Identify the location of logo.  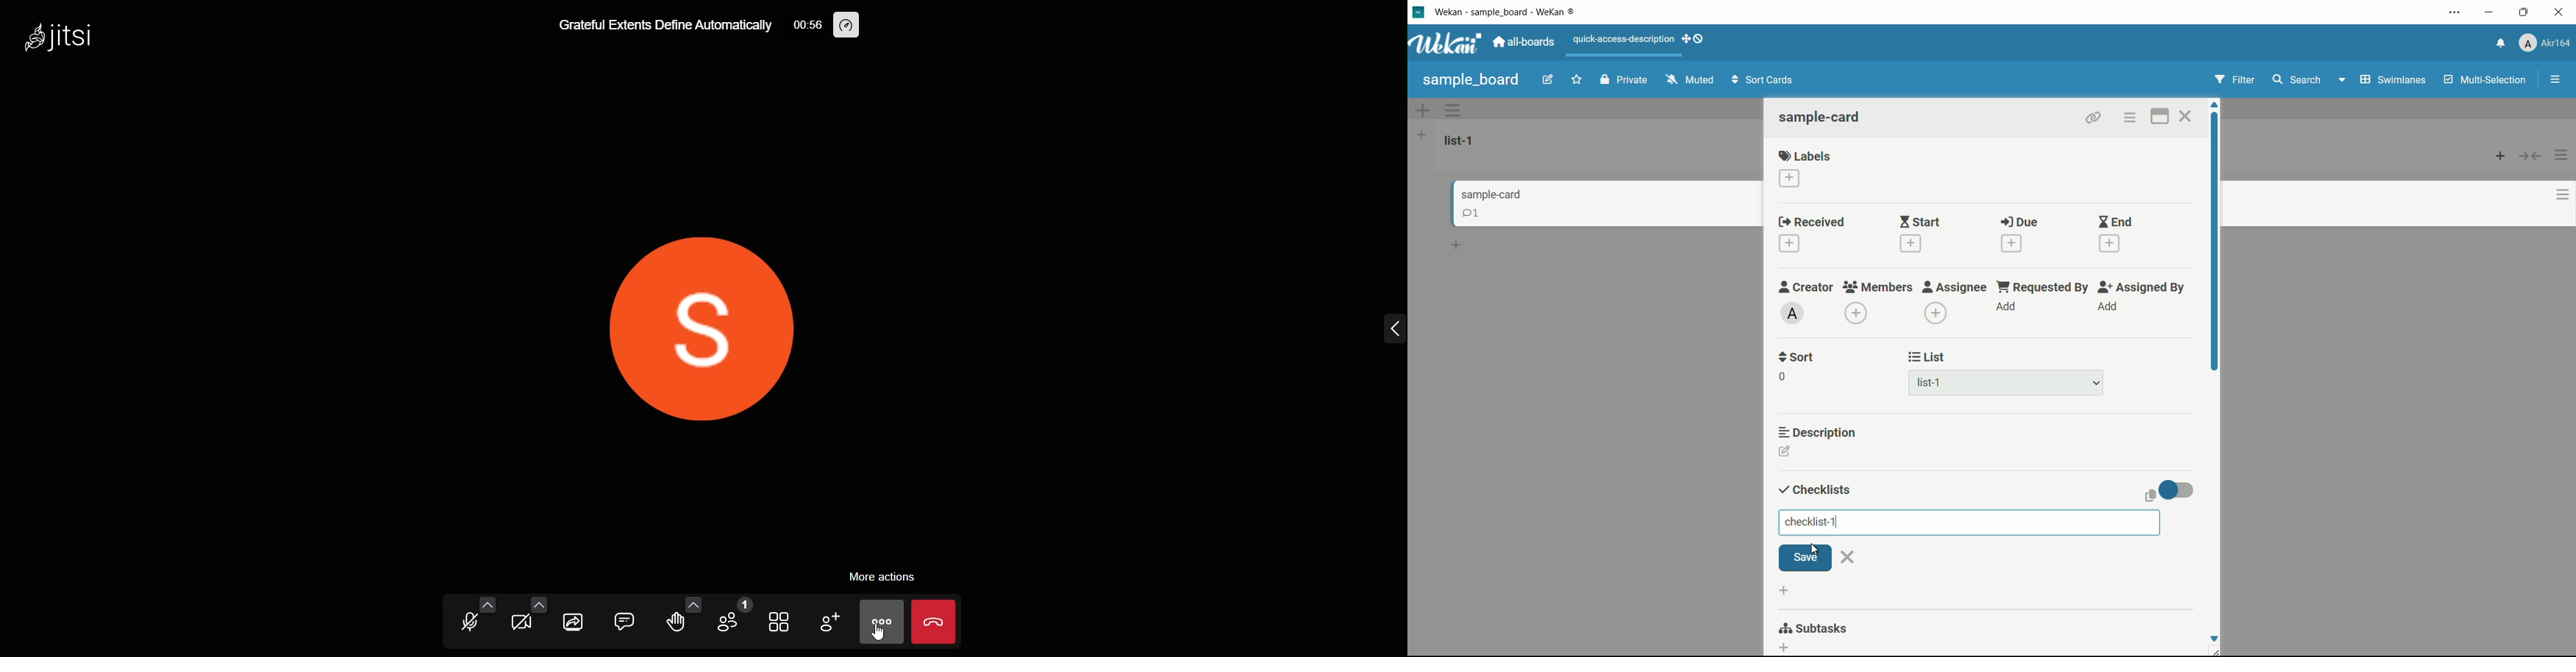
(60, 40).